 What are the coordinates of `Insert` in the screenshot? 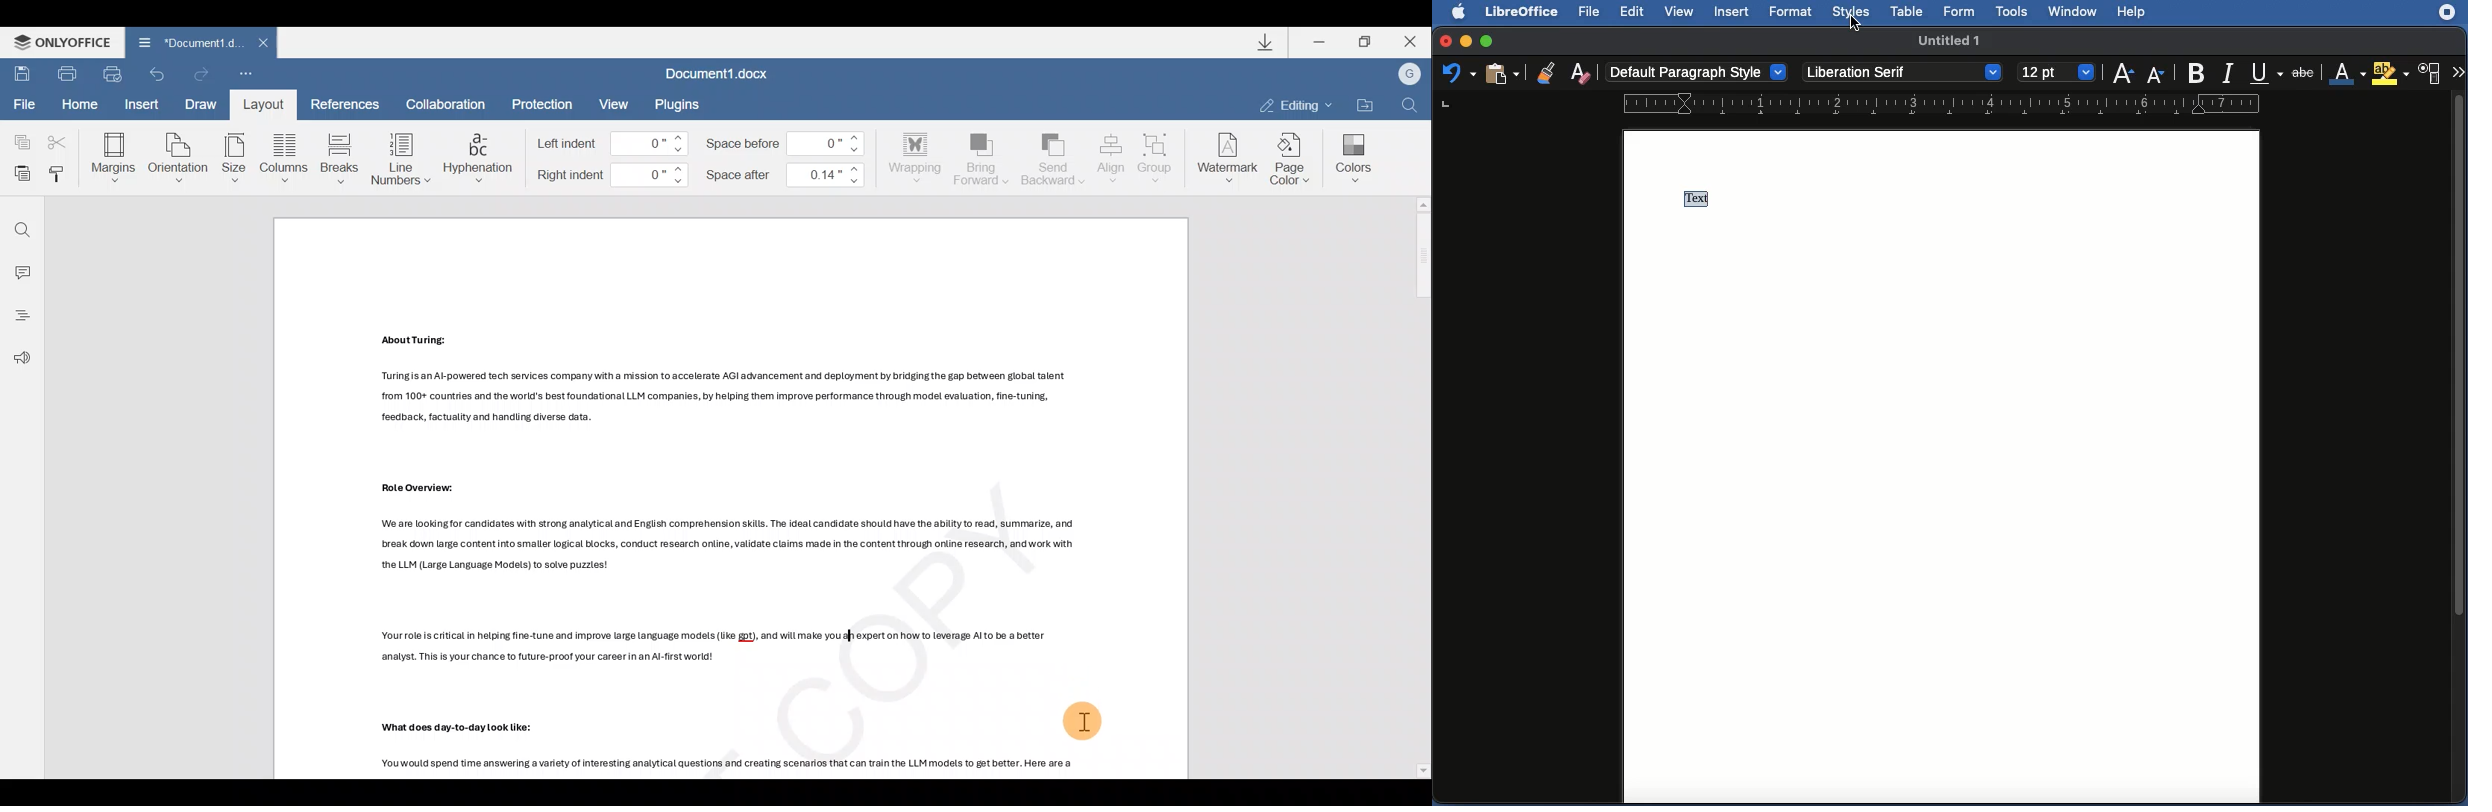 It's located at (1733, 12).